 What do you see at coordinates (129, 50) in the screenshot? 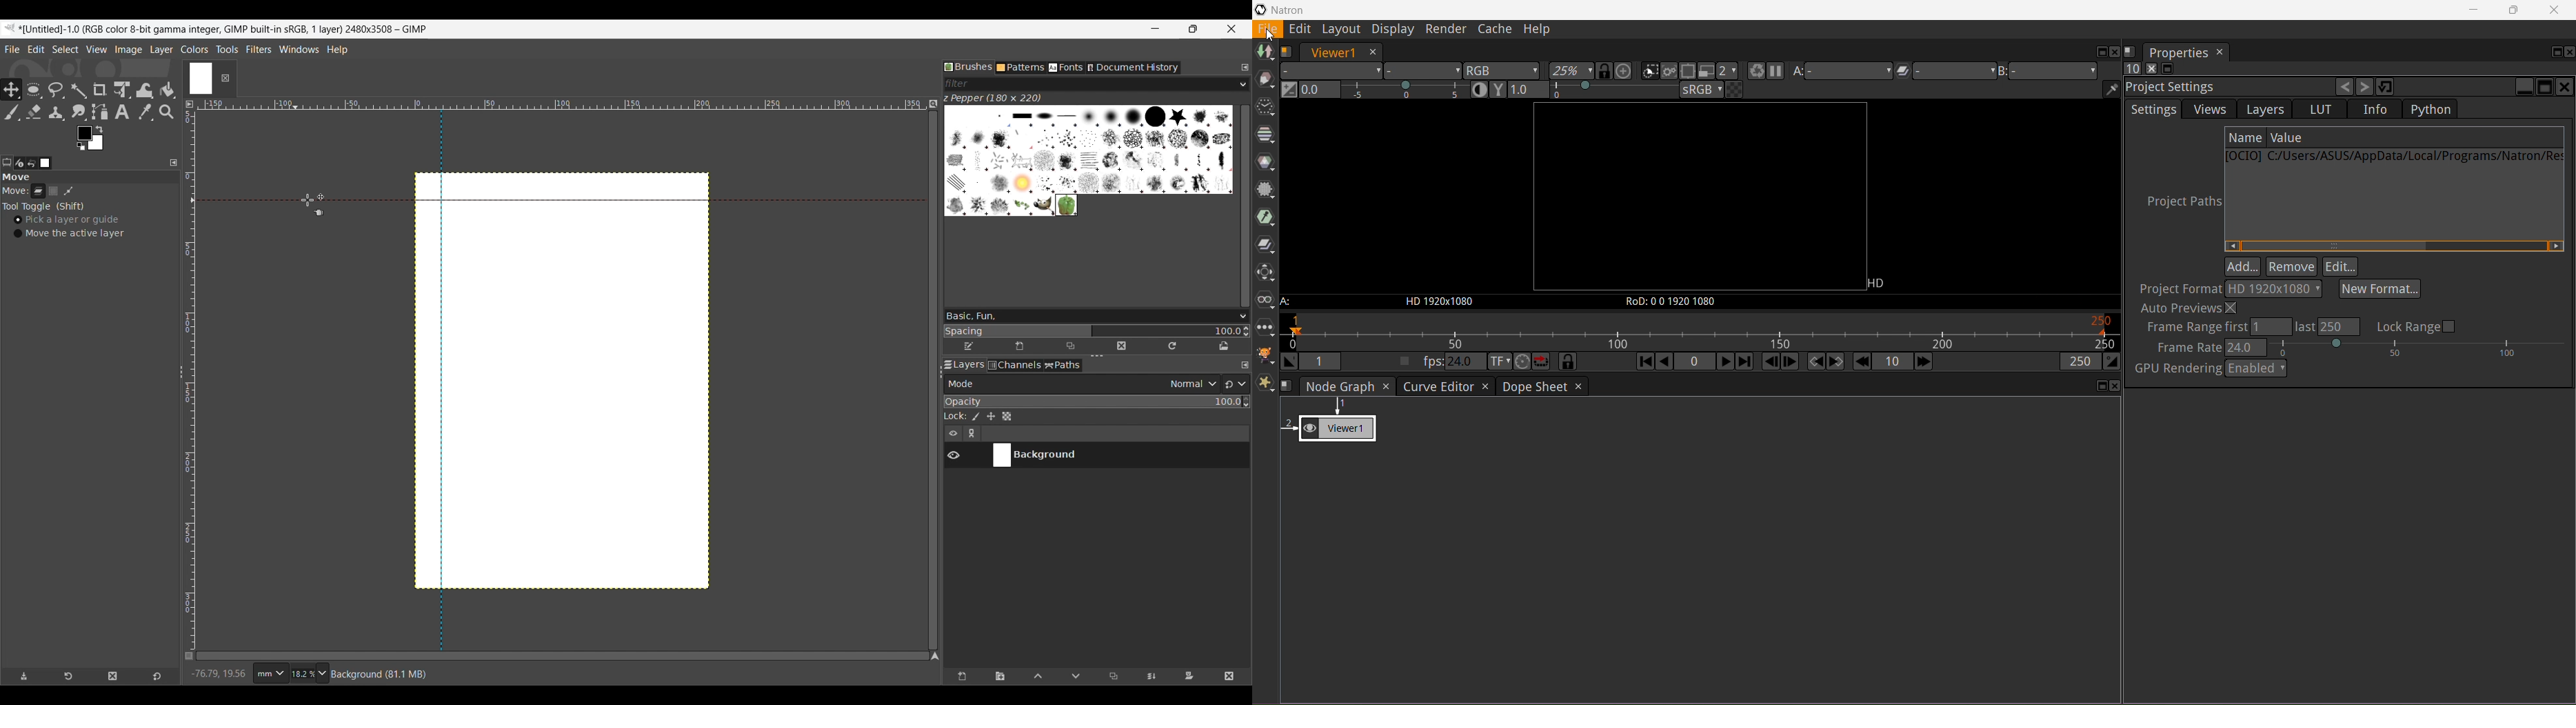
I see `Image menu` at bounding box center [129, 50].